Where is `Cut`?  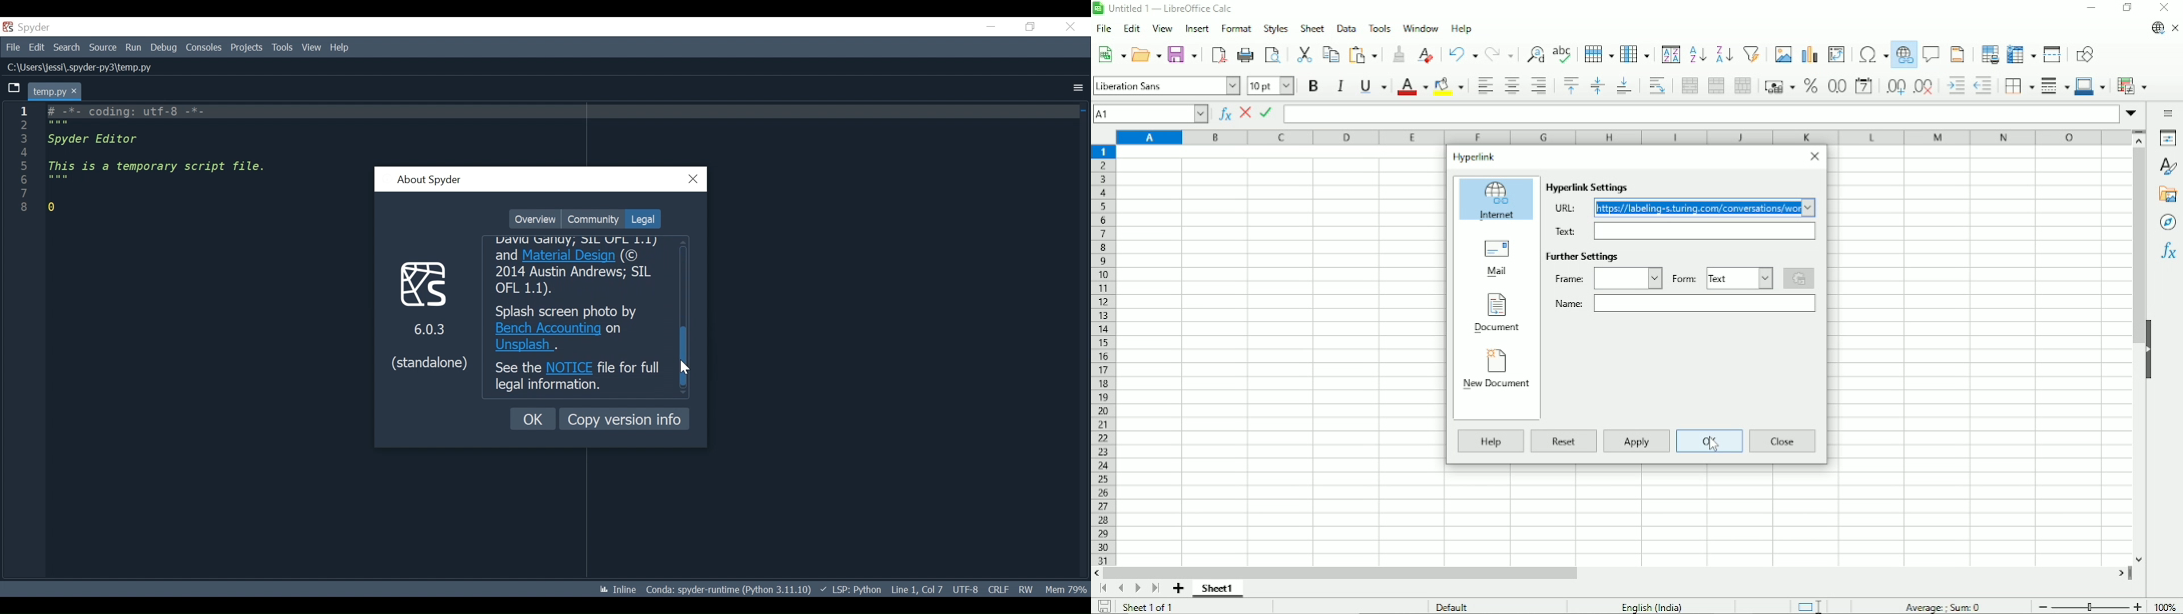
Cut is located at coordinates (1305, 54).